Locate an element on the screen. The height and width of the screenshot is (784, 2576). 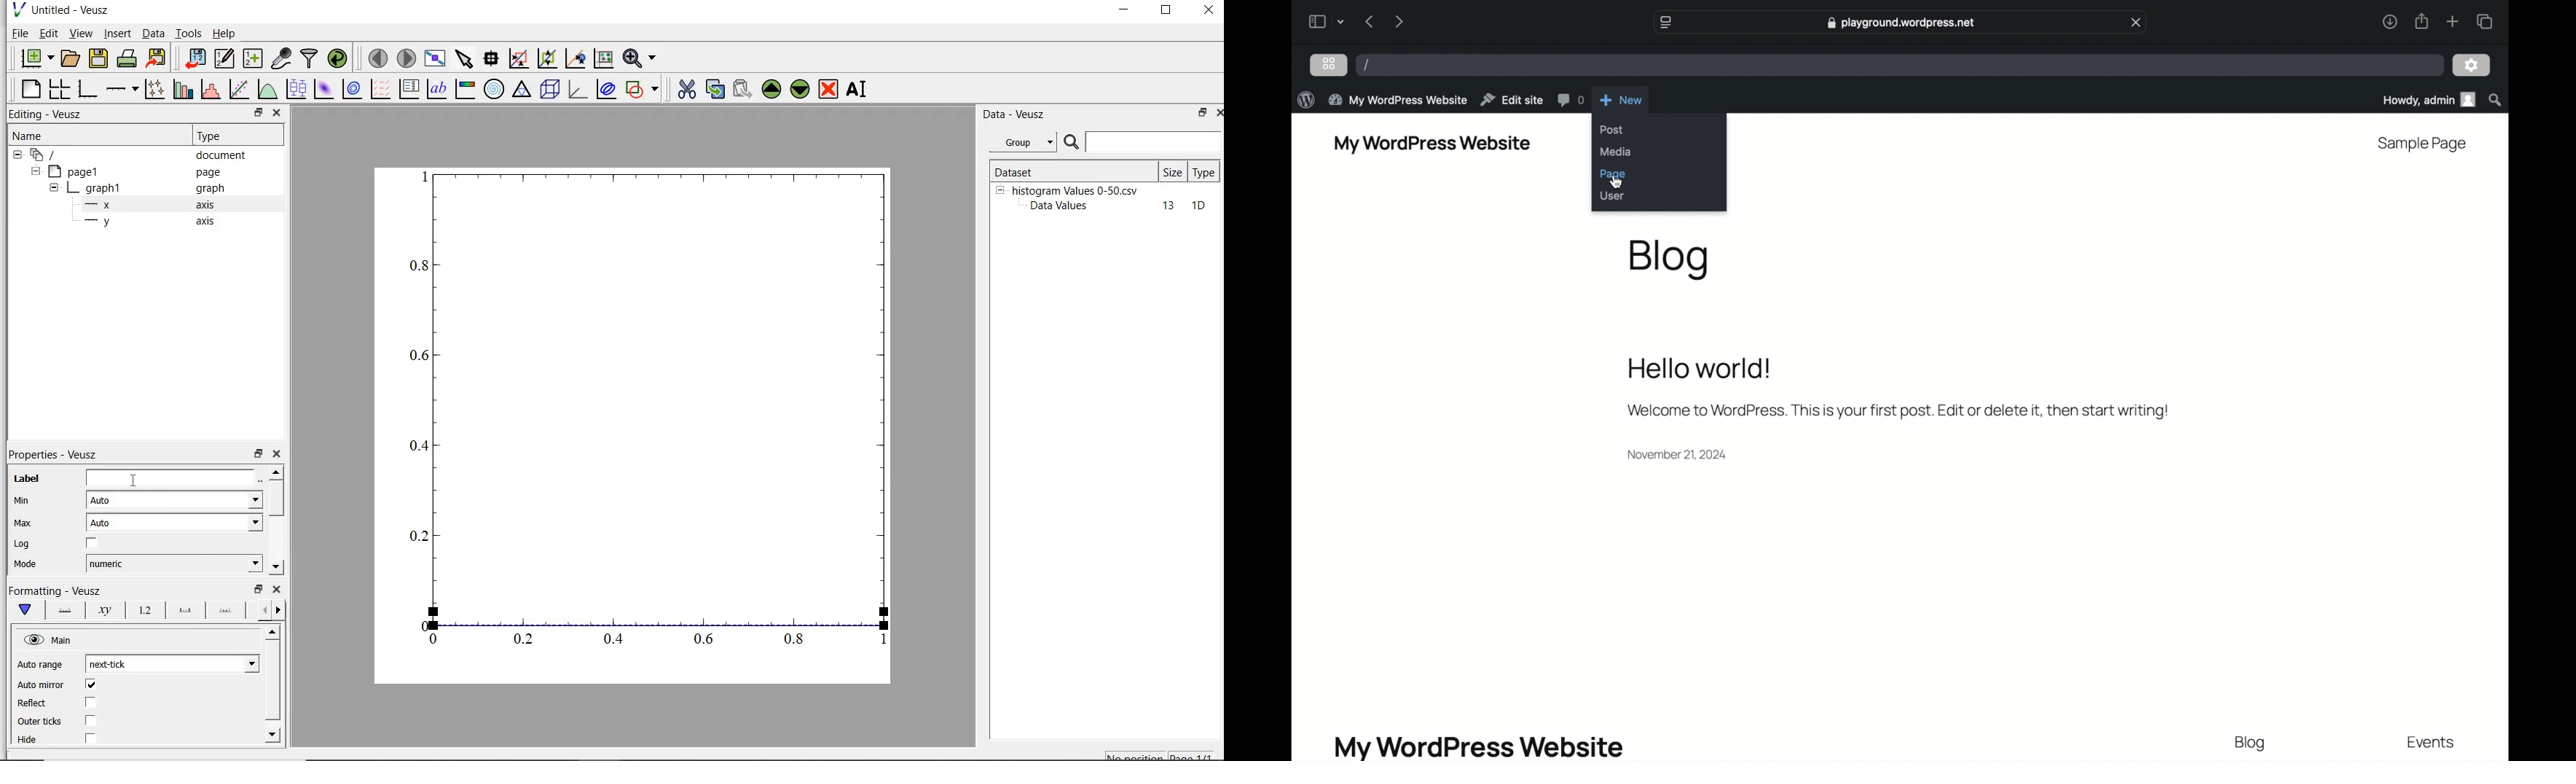
Log is located at coordinates (21, 545).